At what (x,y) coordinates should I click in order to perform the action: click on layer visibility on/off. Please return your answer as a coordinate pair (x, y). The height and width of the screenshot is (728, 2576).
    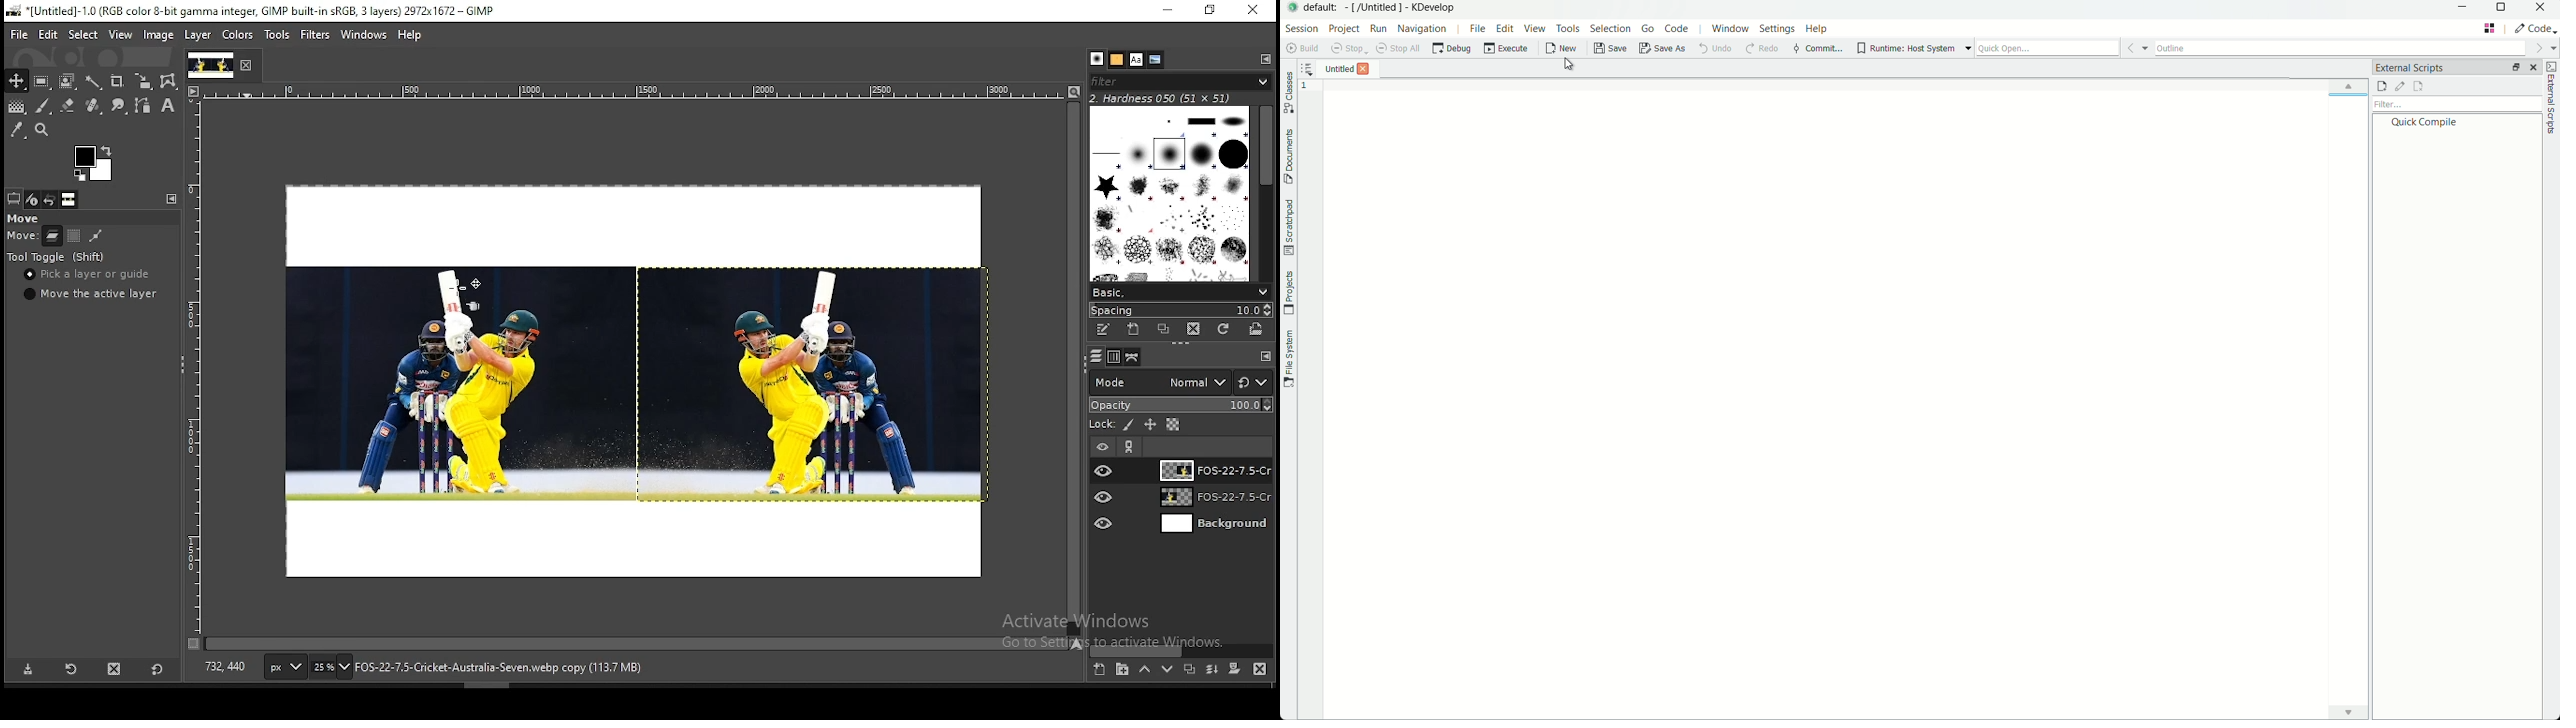
    Looking at the image, I should click on (1104, 470).